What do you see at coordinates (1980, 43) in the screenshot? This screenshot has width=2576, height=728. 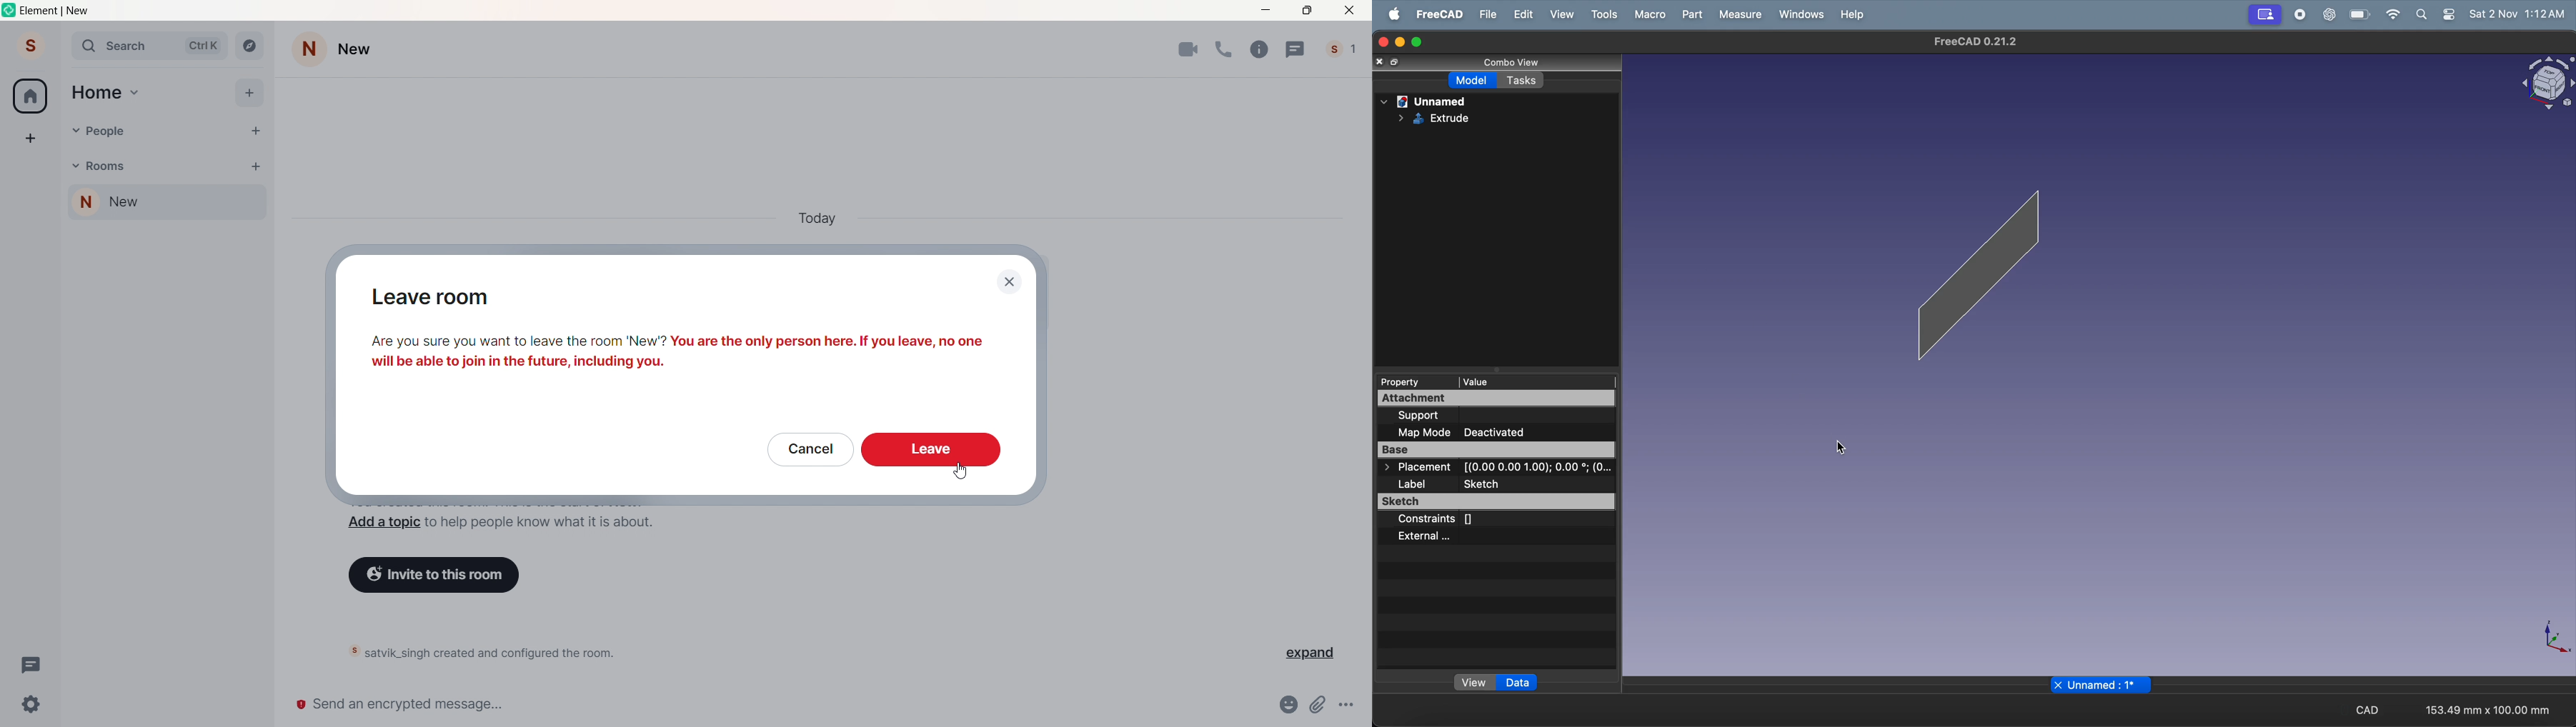 I see `FreeCAD 0.21.2` at bounding box center [1980, 43].